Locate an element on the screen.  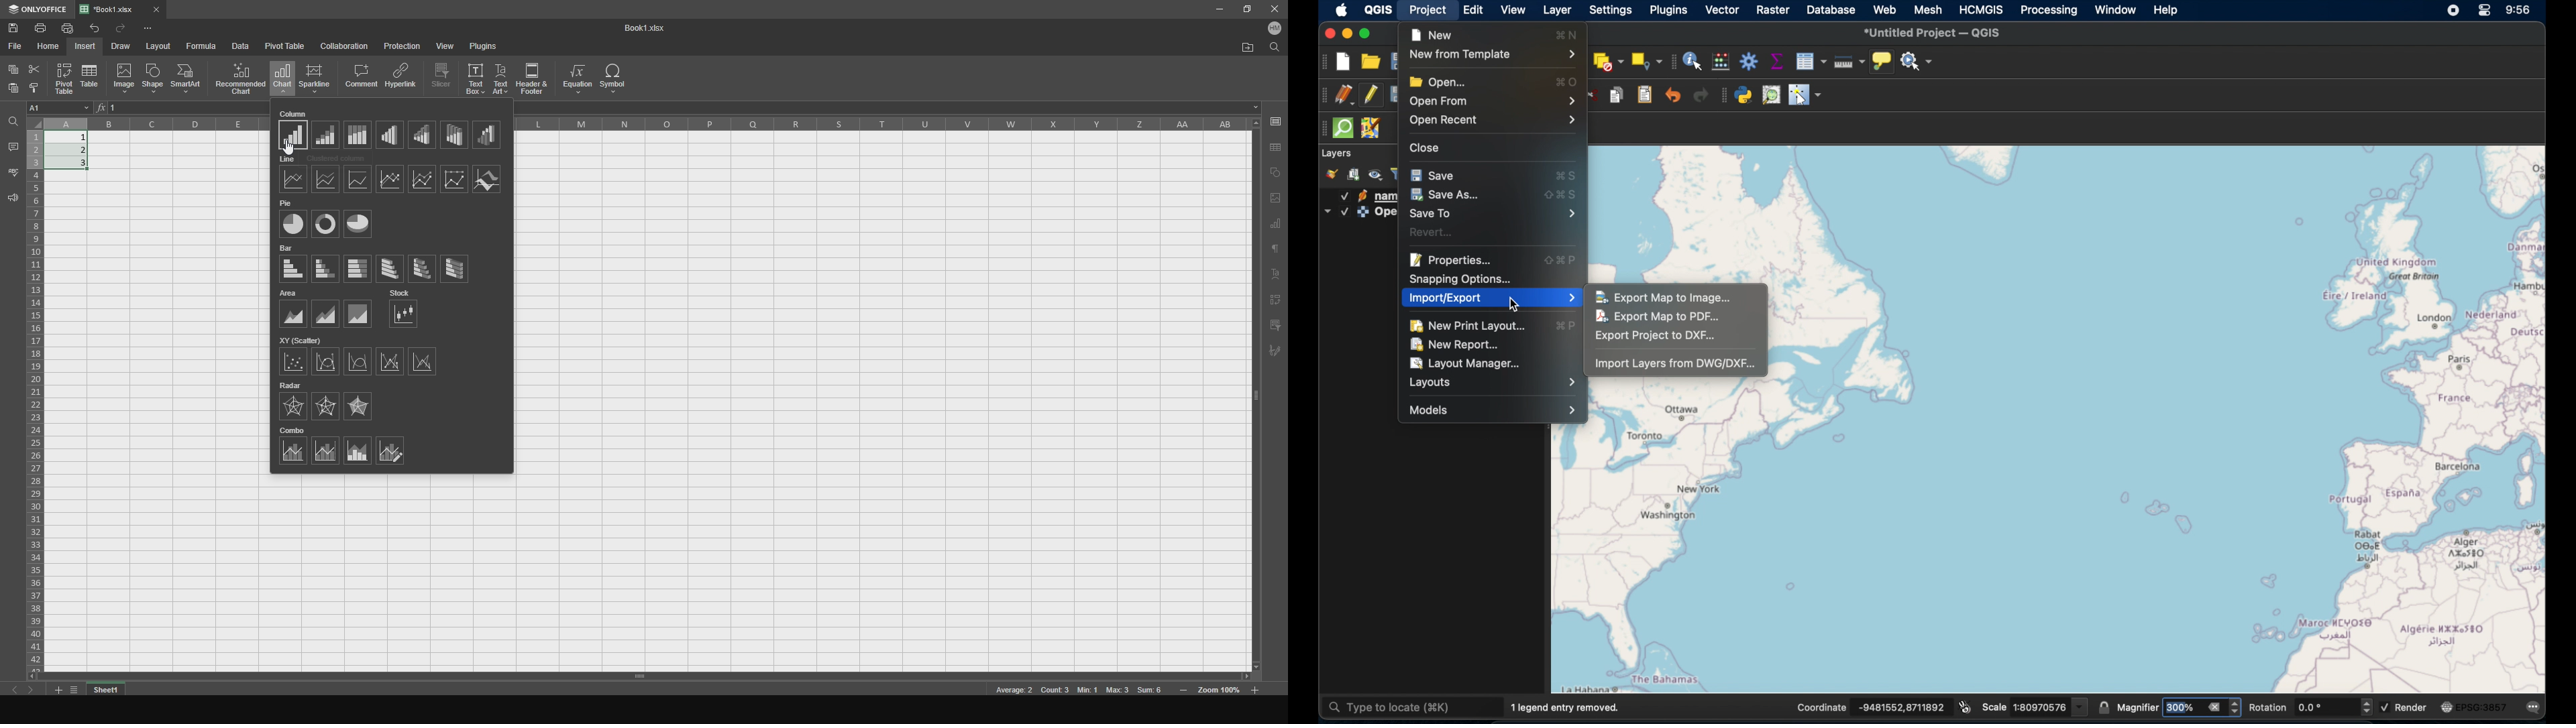
pivot table is located at coordinates (286, 46).